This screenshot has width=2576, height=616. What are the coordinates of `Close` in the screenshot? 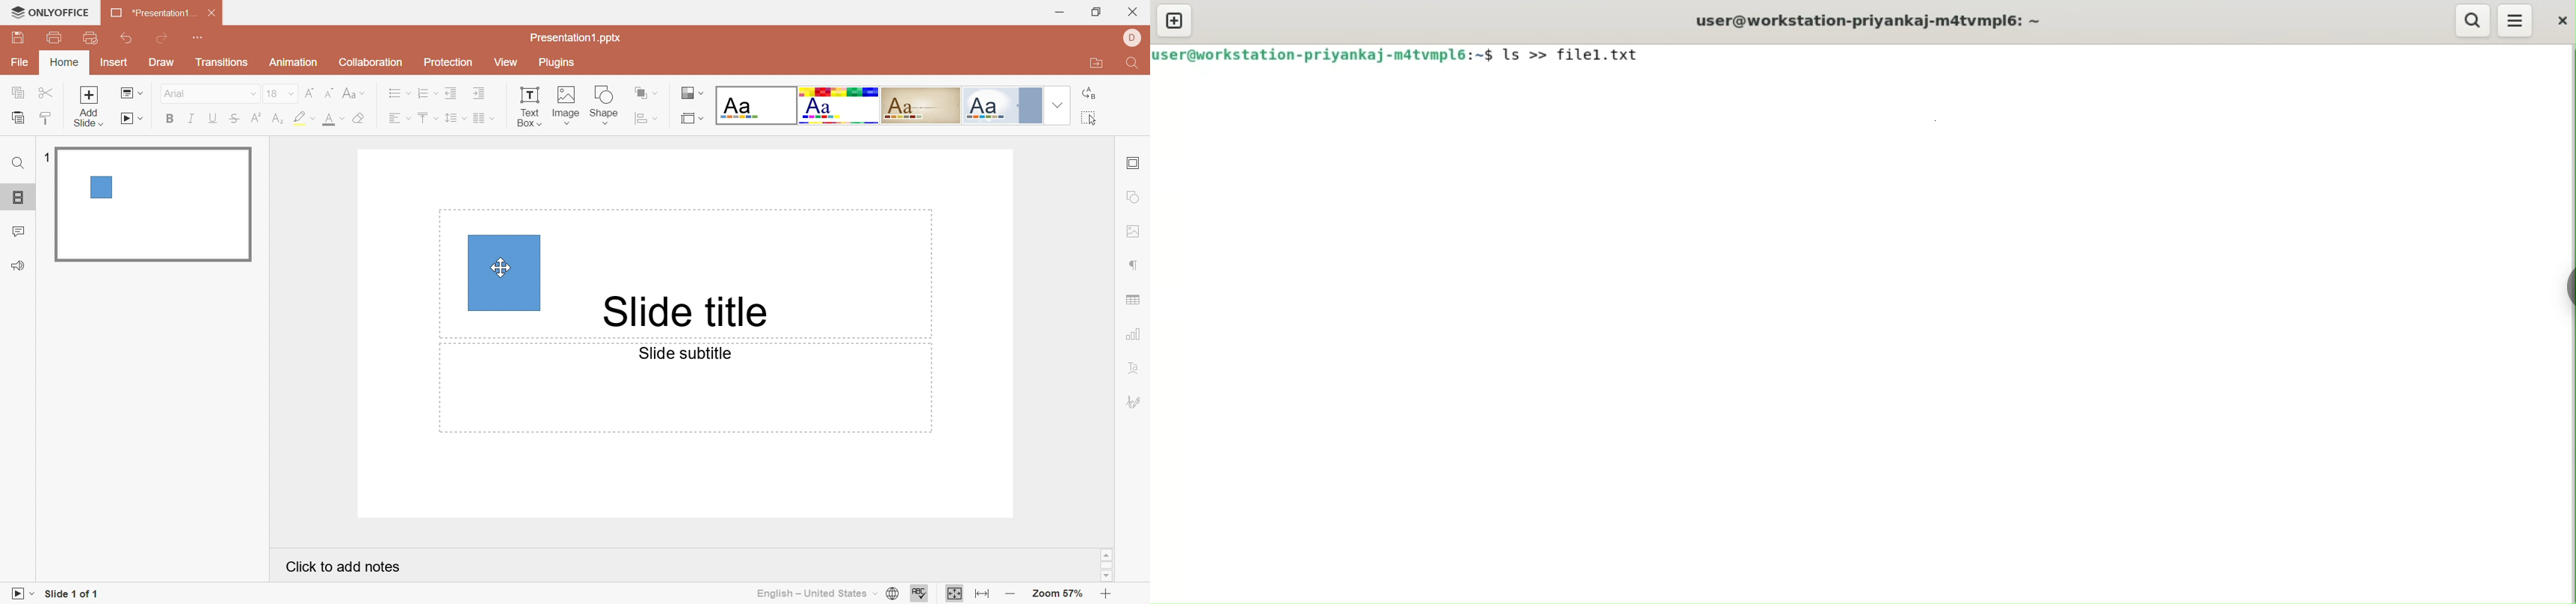 It's located at (209, 14).